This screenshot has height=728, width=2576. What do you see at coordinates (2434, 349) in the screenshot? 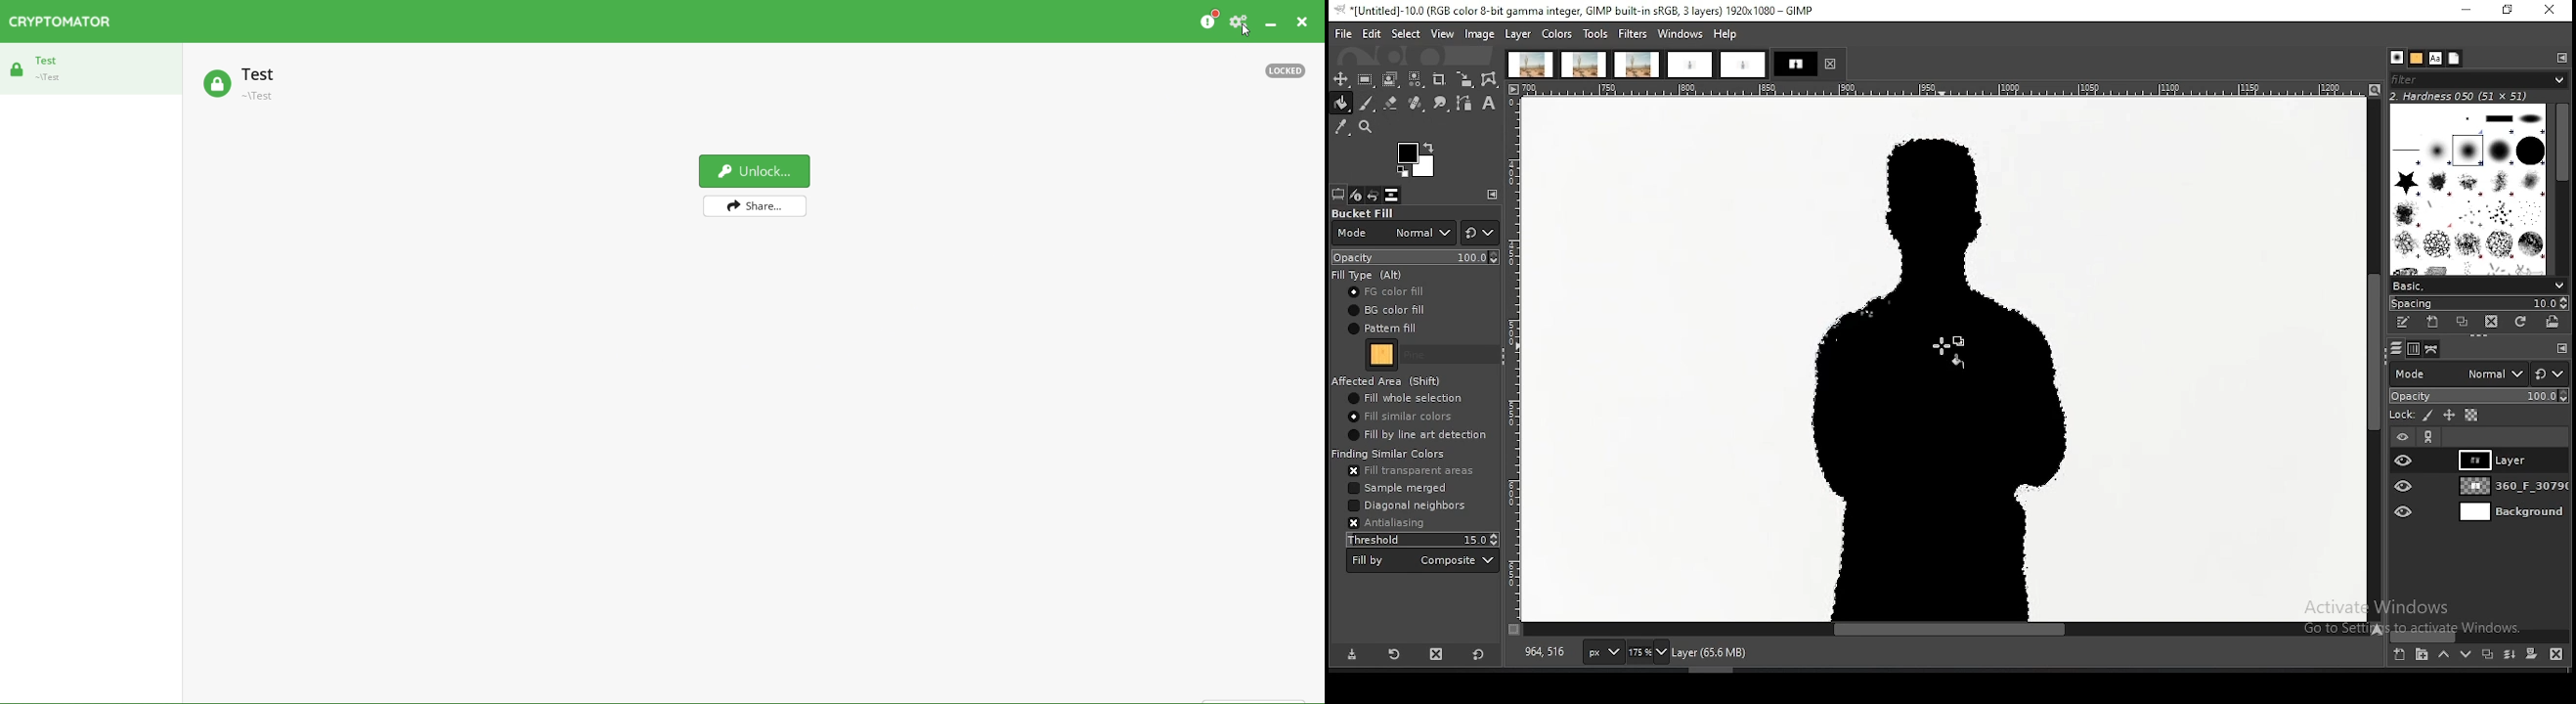
I see `paths` at bounding box center [2434, 349].